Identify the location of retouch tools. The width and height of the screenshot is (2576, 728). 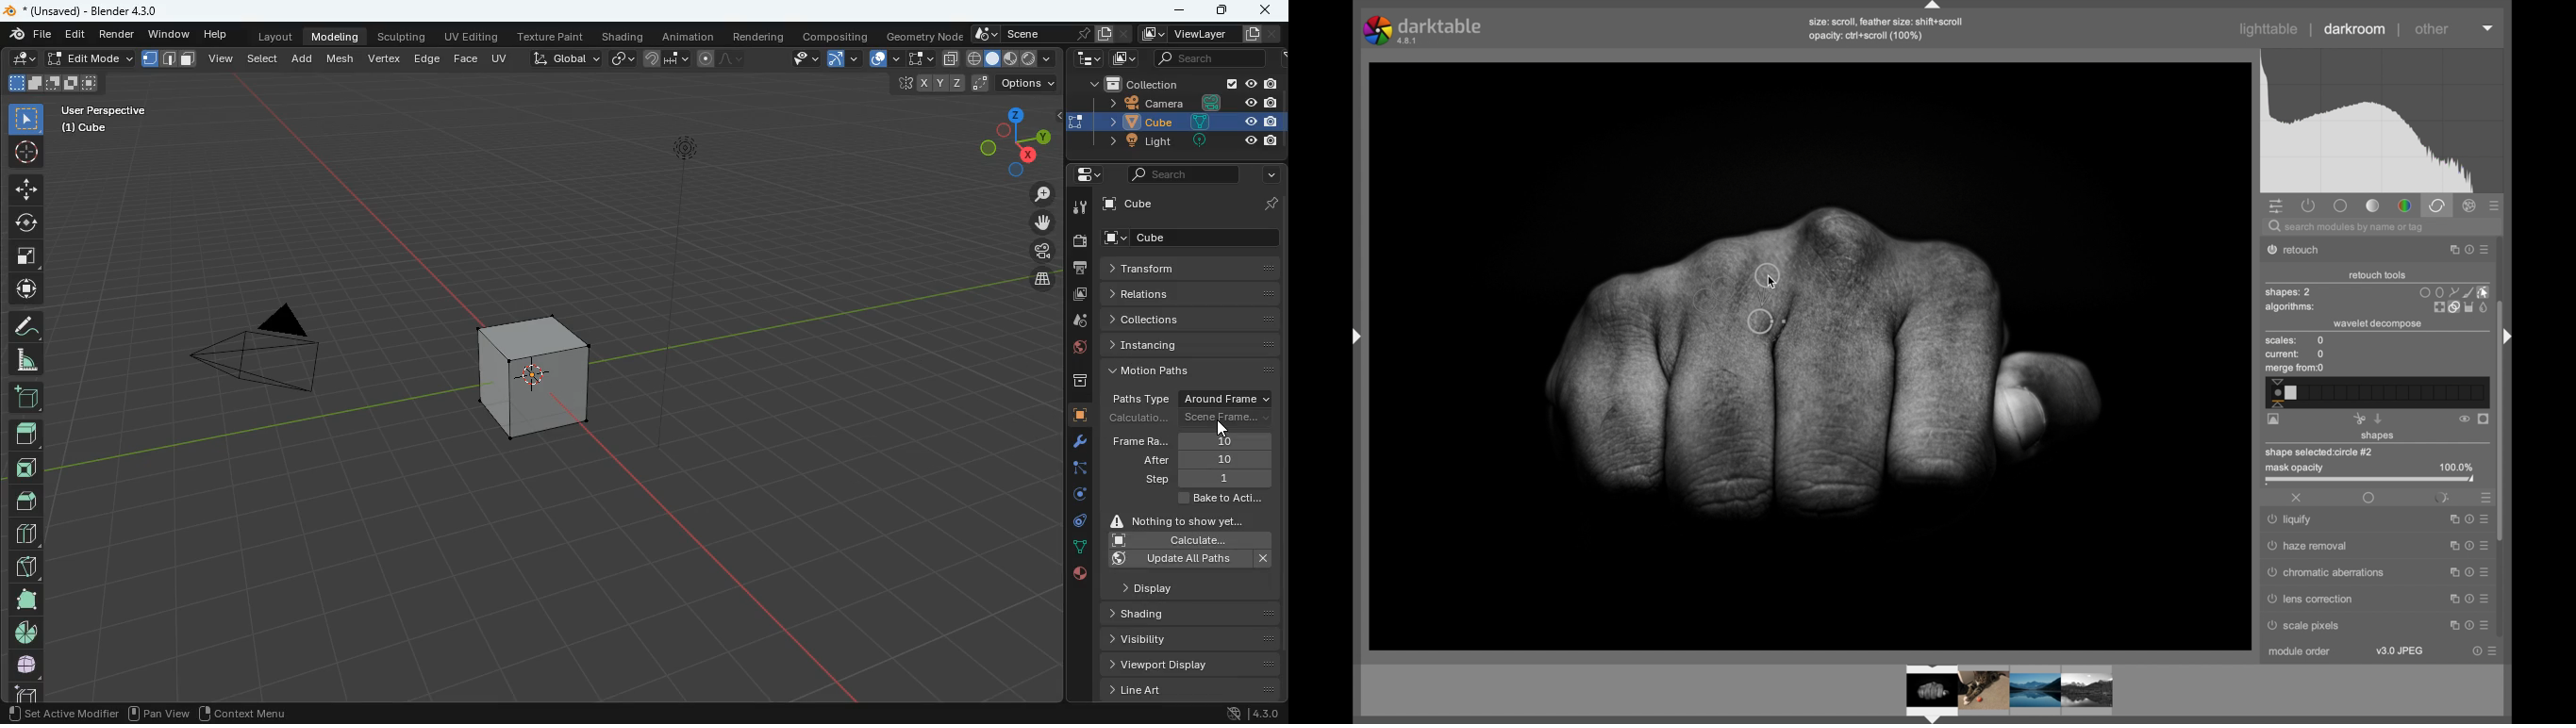
(2378, 276).